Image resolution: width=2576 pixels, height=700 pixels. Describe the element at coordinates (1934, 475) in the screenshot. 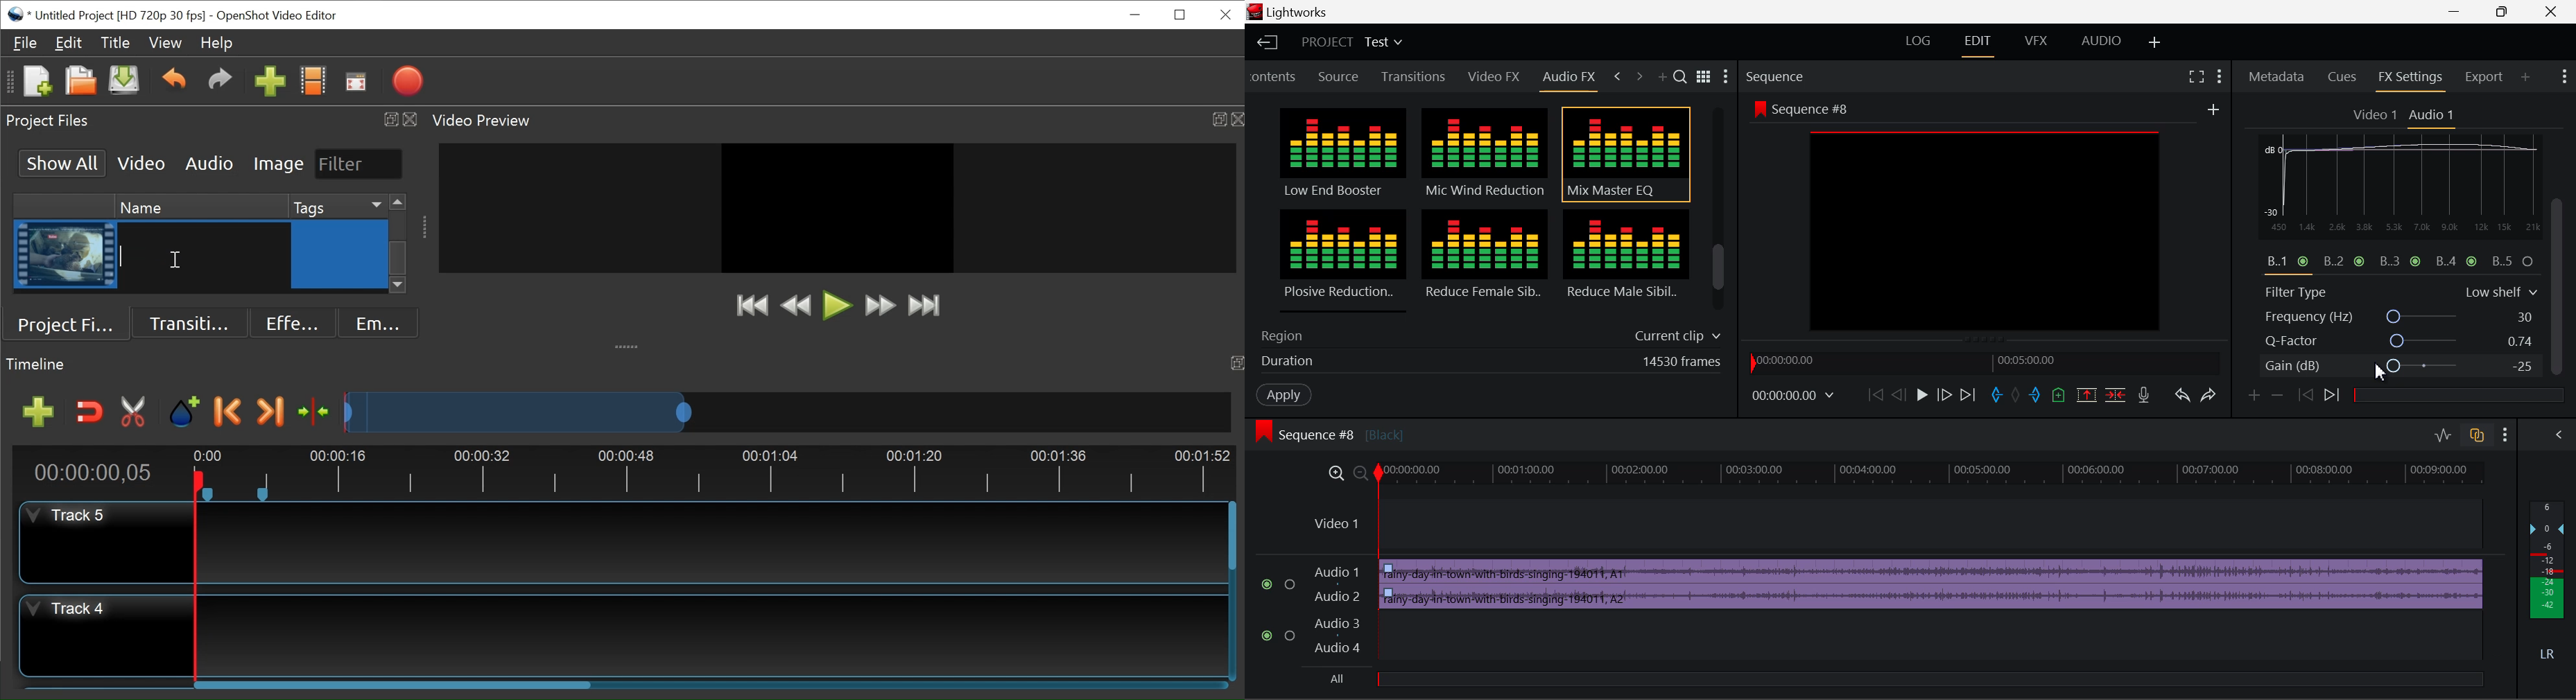

I see `Project Timeline` at that location.